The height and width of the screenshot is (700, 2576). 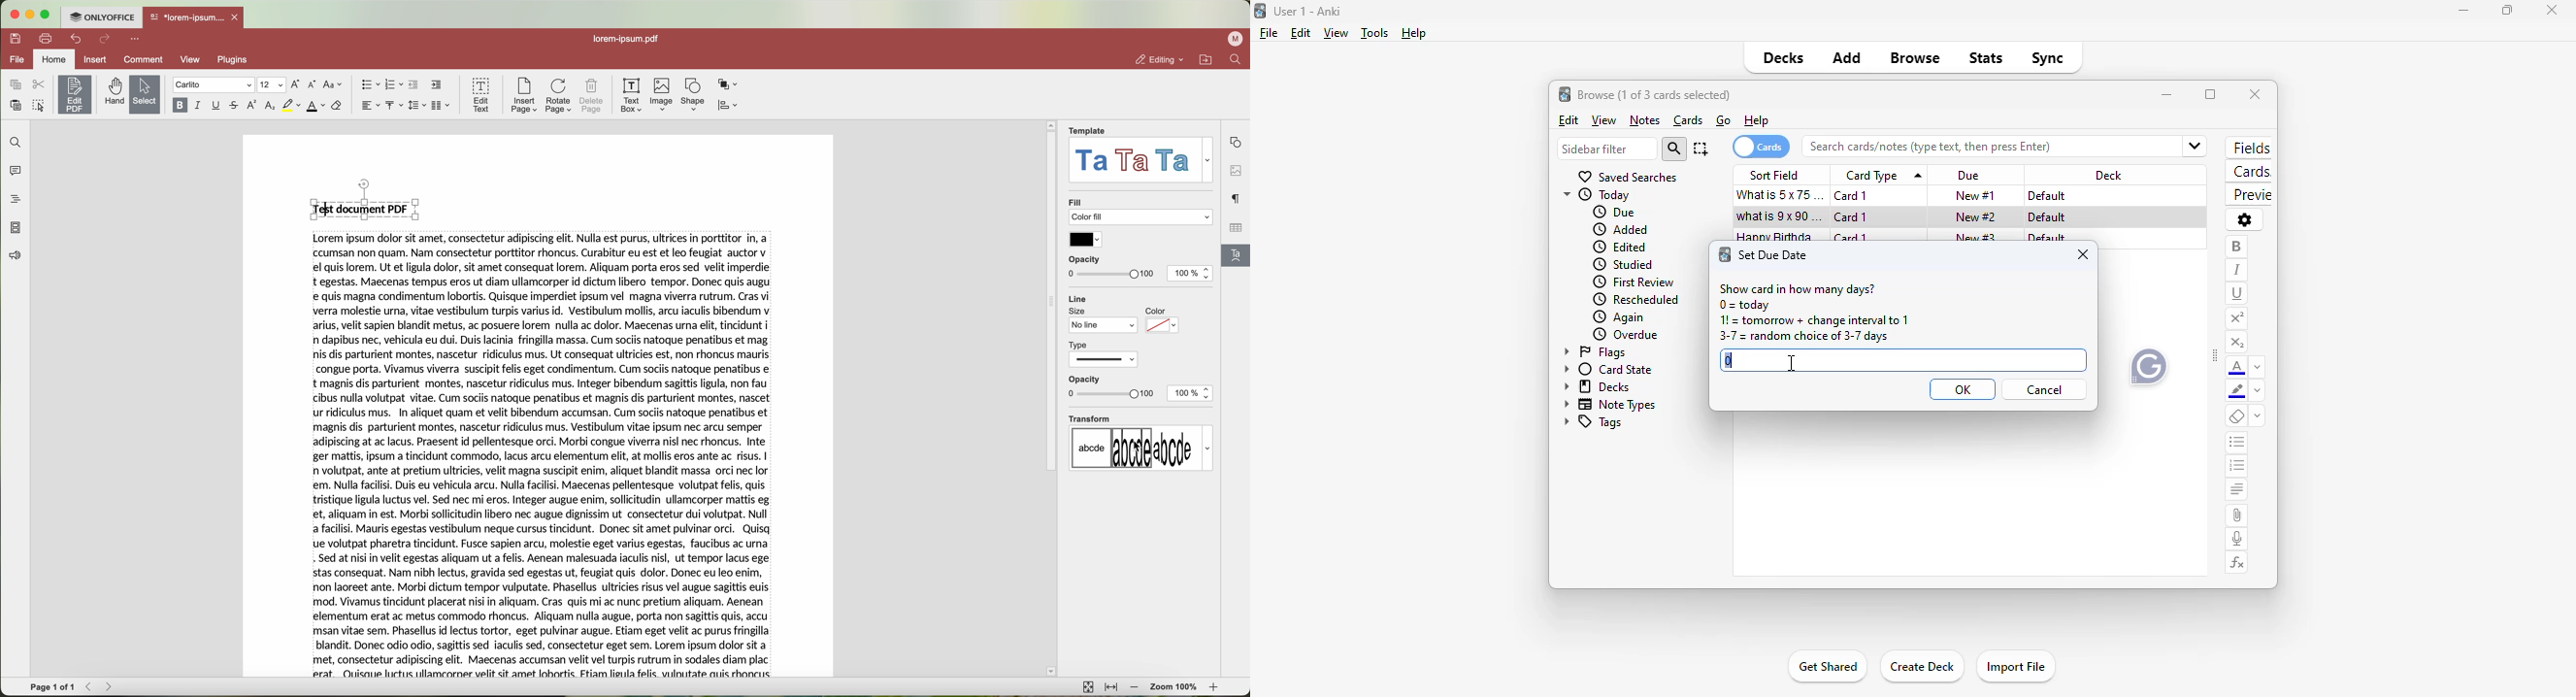 I want to click on change case, so click(x=334, y=85).